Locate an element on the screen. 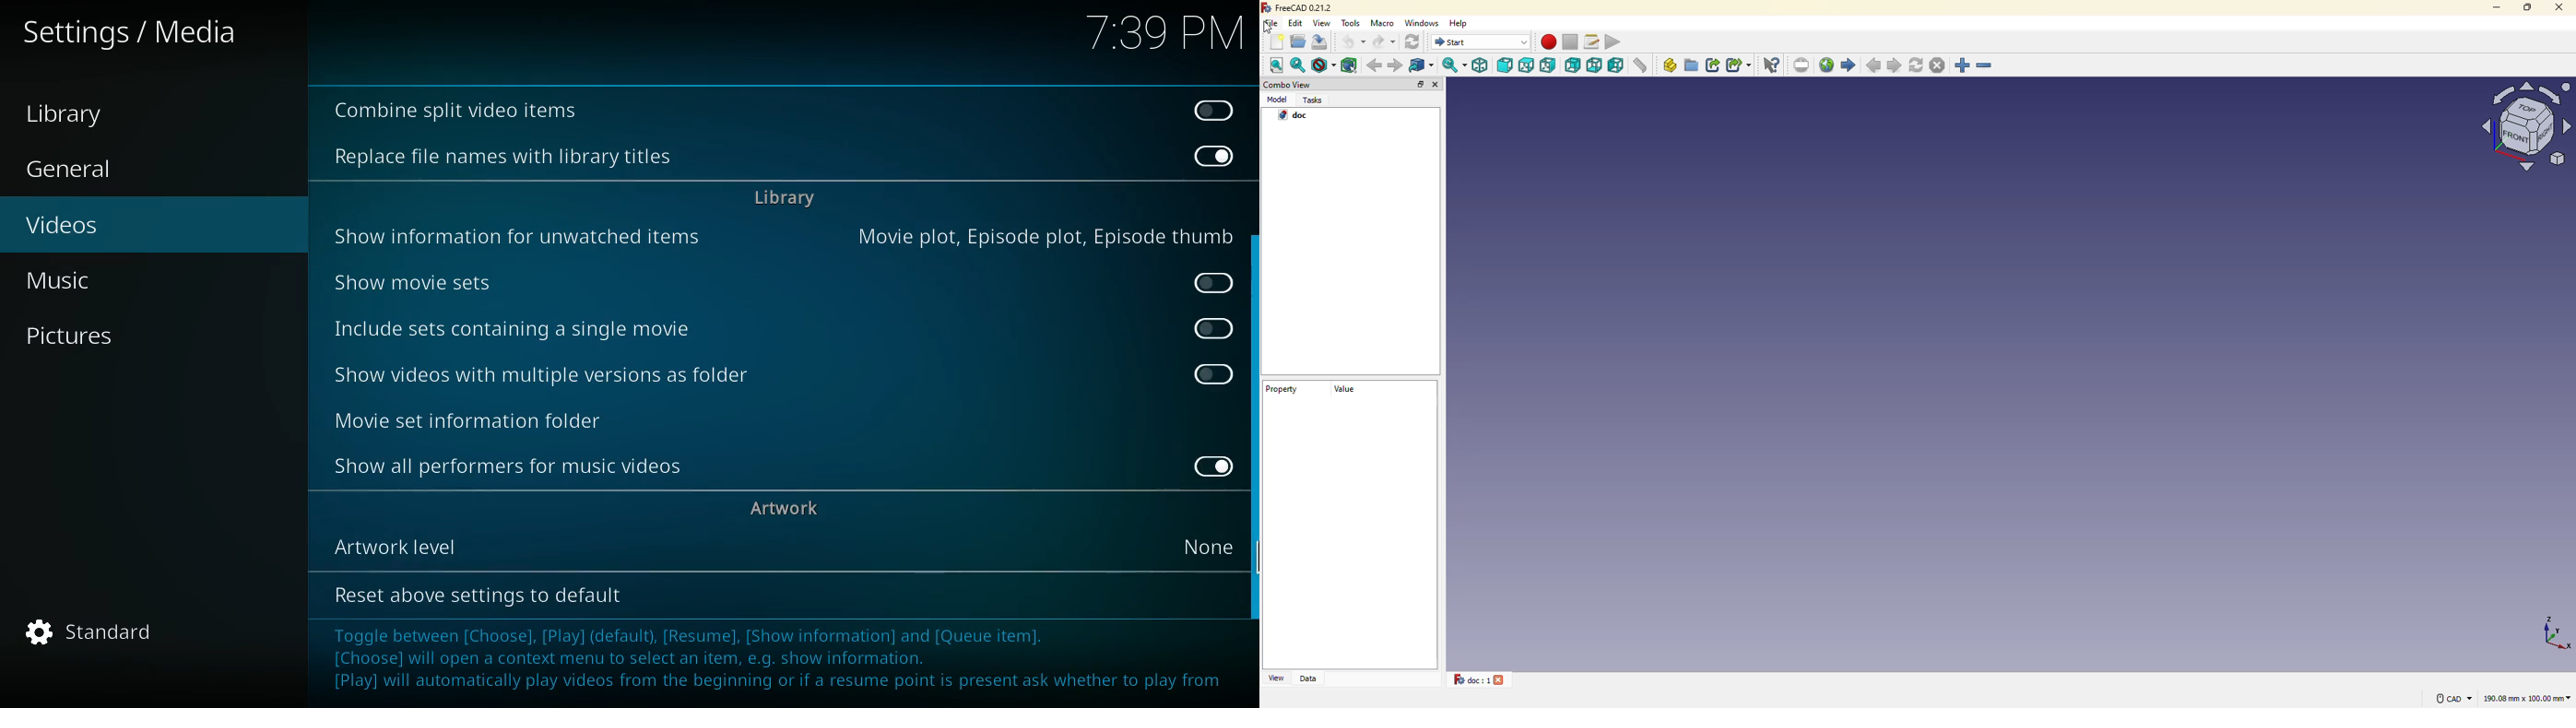  time is located at coordinates (1162, 35).